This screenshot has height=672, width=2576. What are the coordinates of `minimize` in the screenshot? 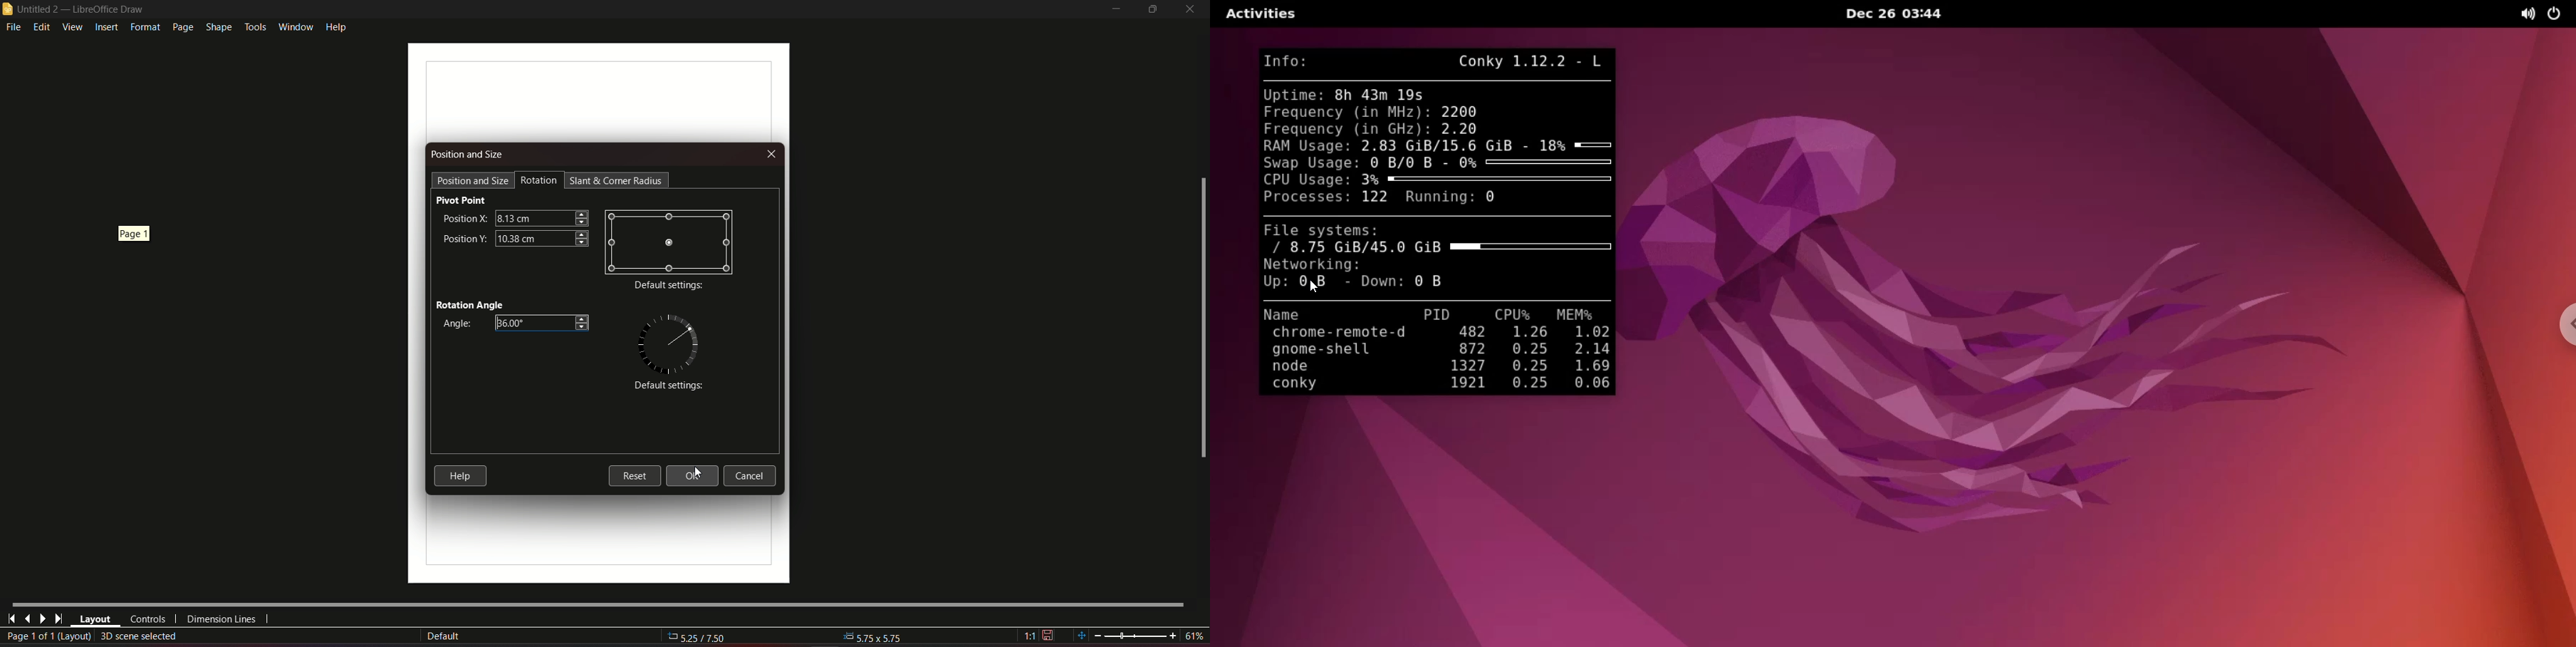 It's located at (1114, 9).